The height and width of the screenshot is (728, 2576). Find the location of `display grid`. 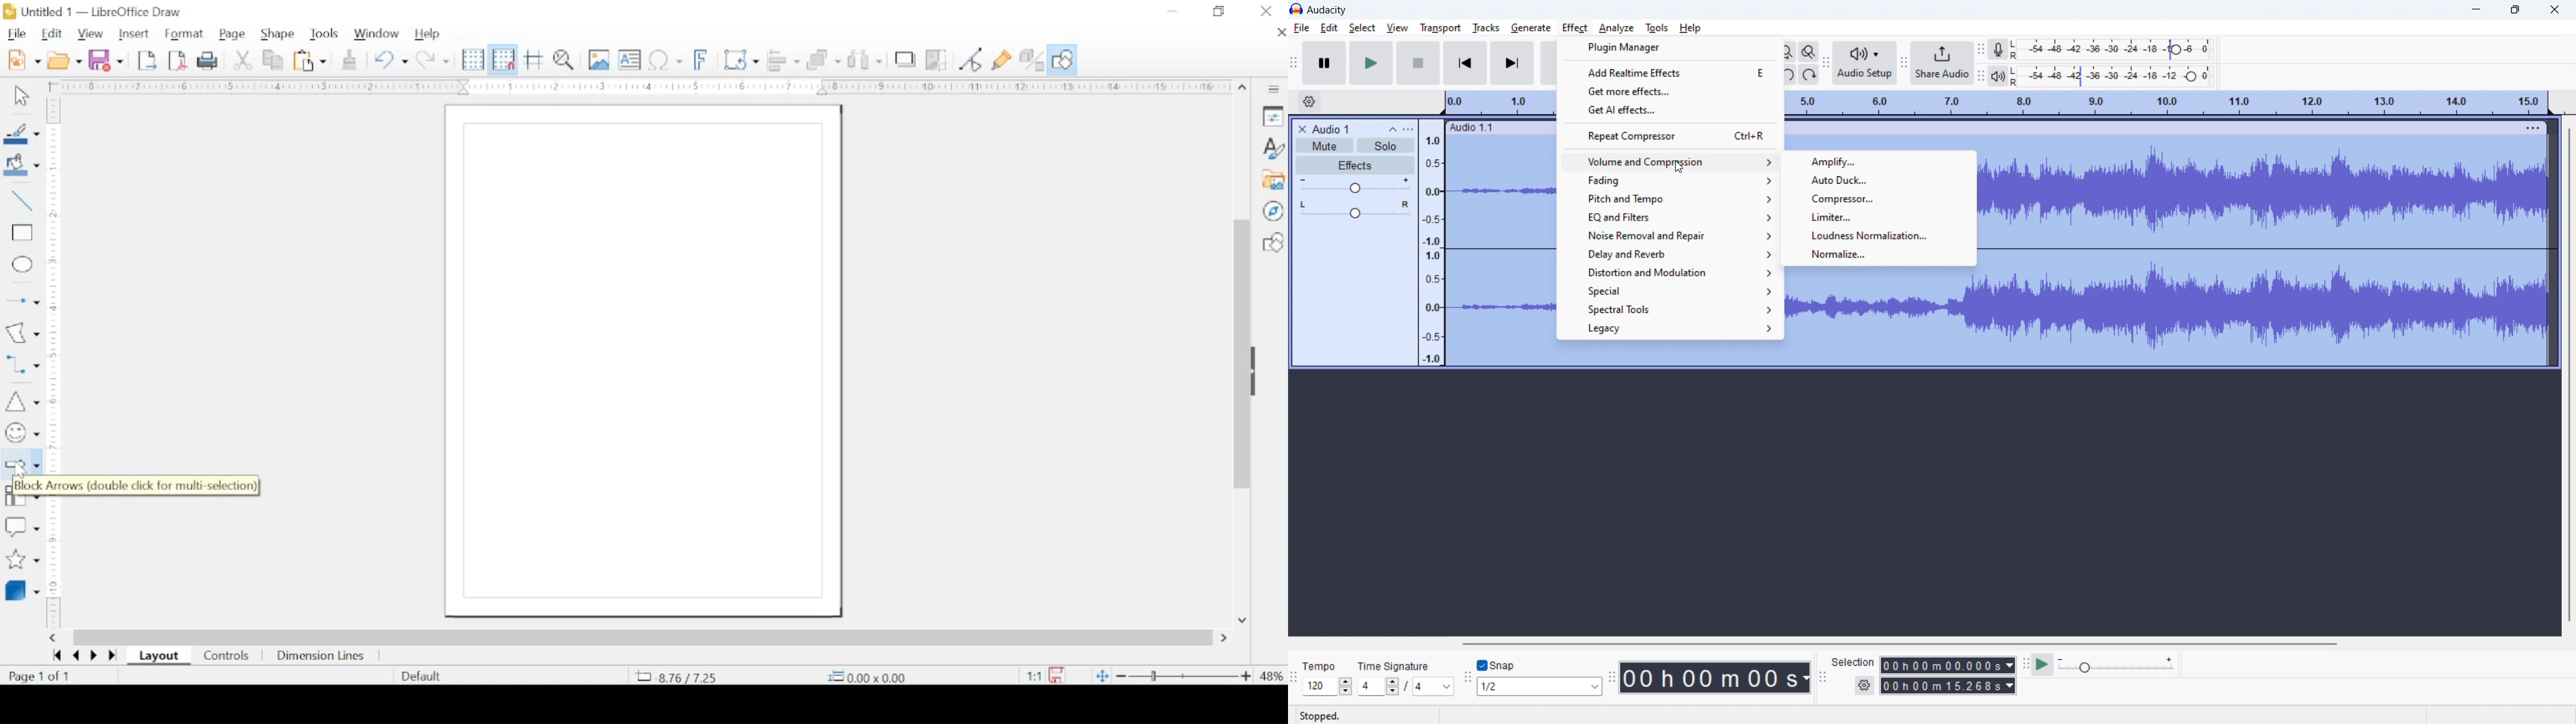

display grid is located at coordinates (472, 59).